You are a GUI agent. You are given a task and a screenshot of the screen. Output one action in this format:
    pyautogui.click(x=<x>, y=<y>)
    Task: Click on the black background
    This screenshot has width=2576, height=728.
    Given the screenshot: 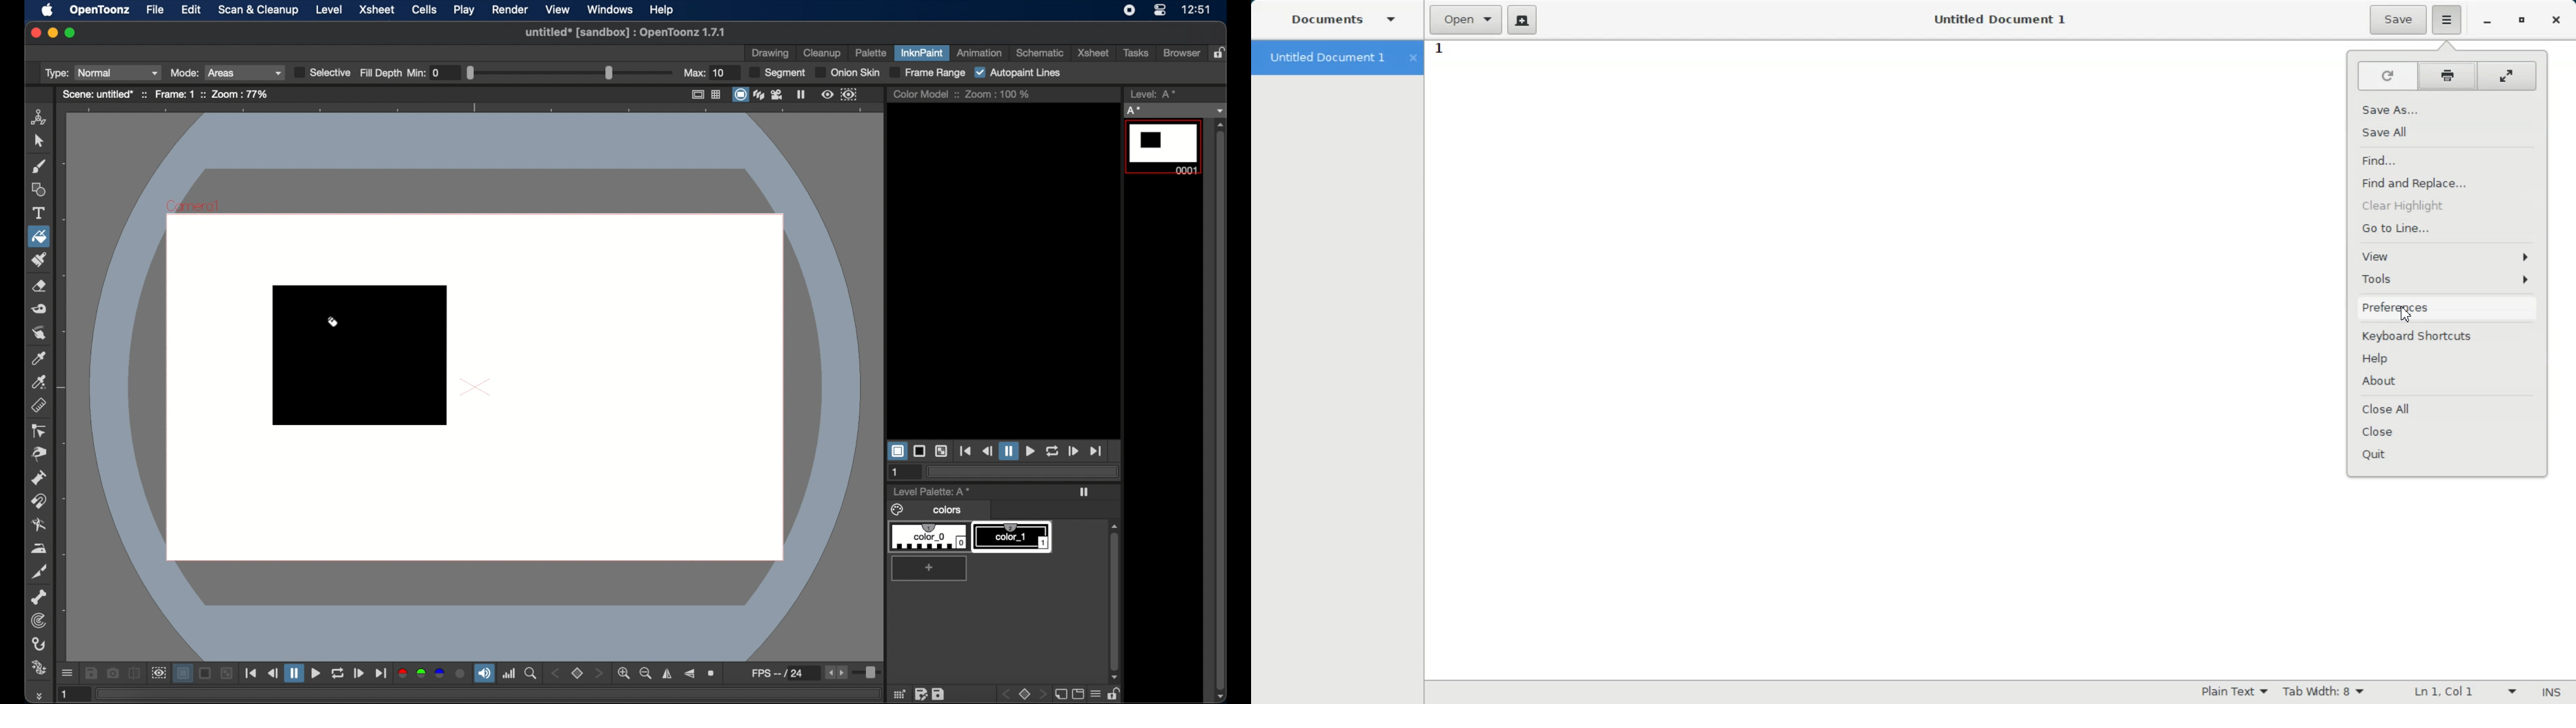 What is the action you would take?
    pyautogui.click(x=920, y=450)
    